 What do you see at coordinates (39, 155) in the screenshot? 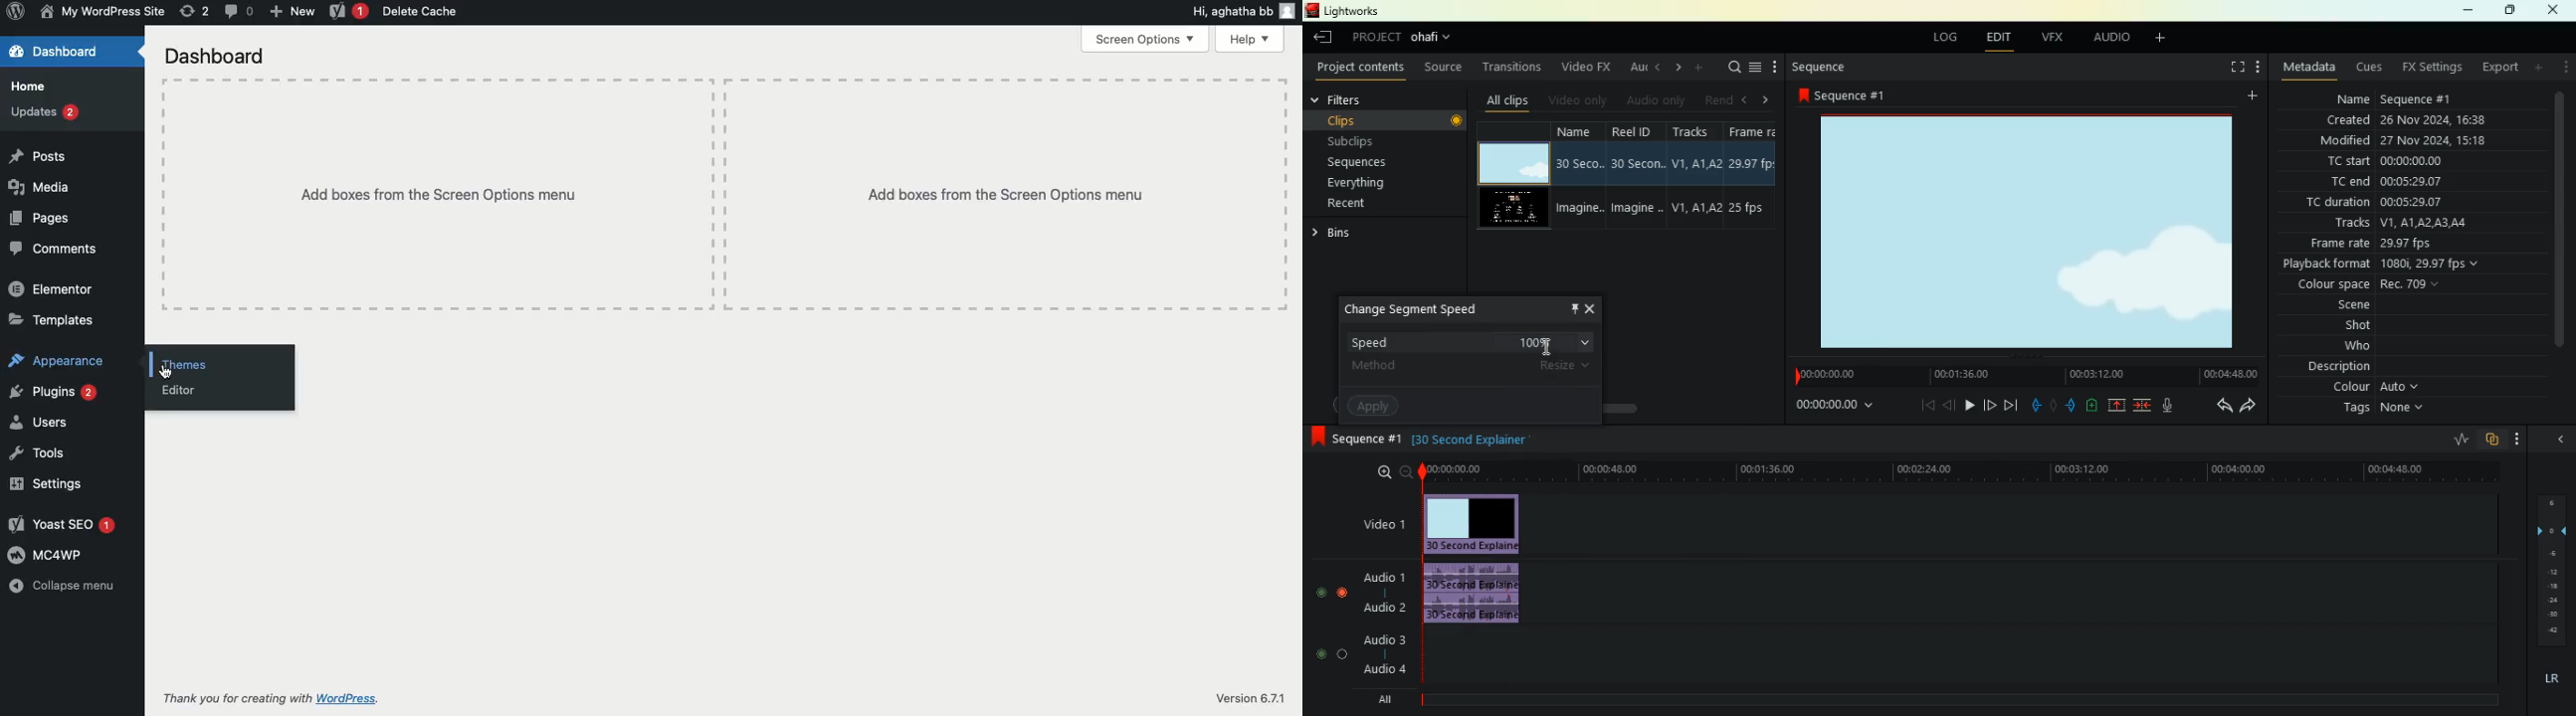
I see `Posts` at bounding box center [39, 155].